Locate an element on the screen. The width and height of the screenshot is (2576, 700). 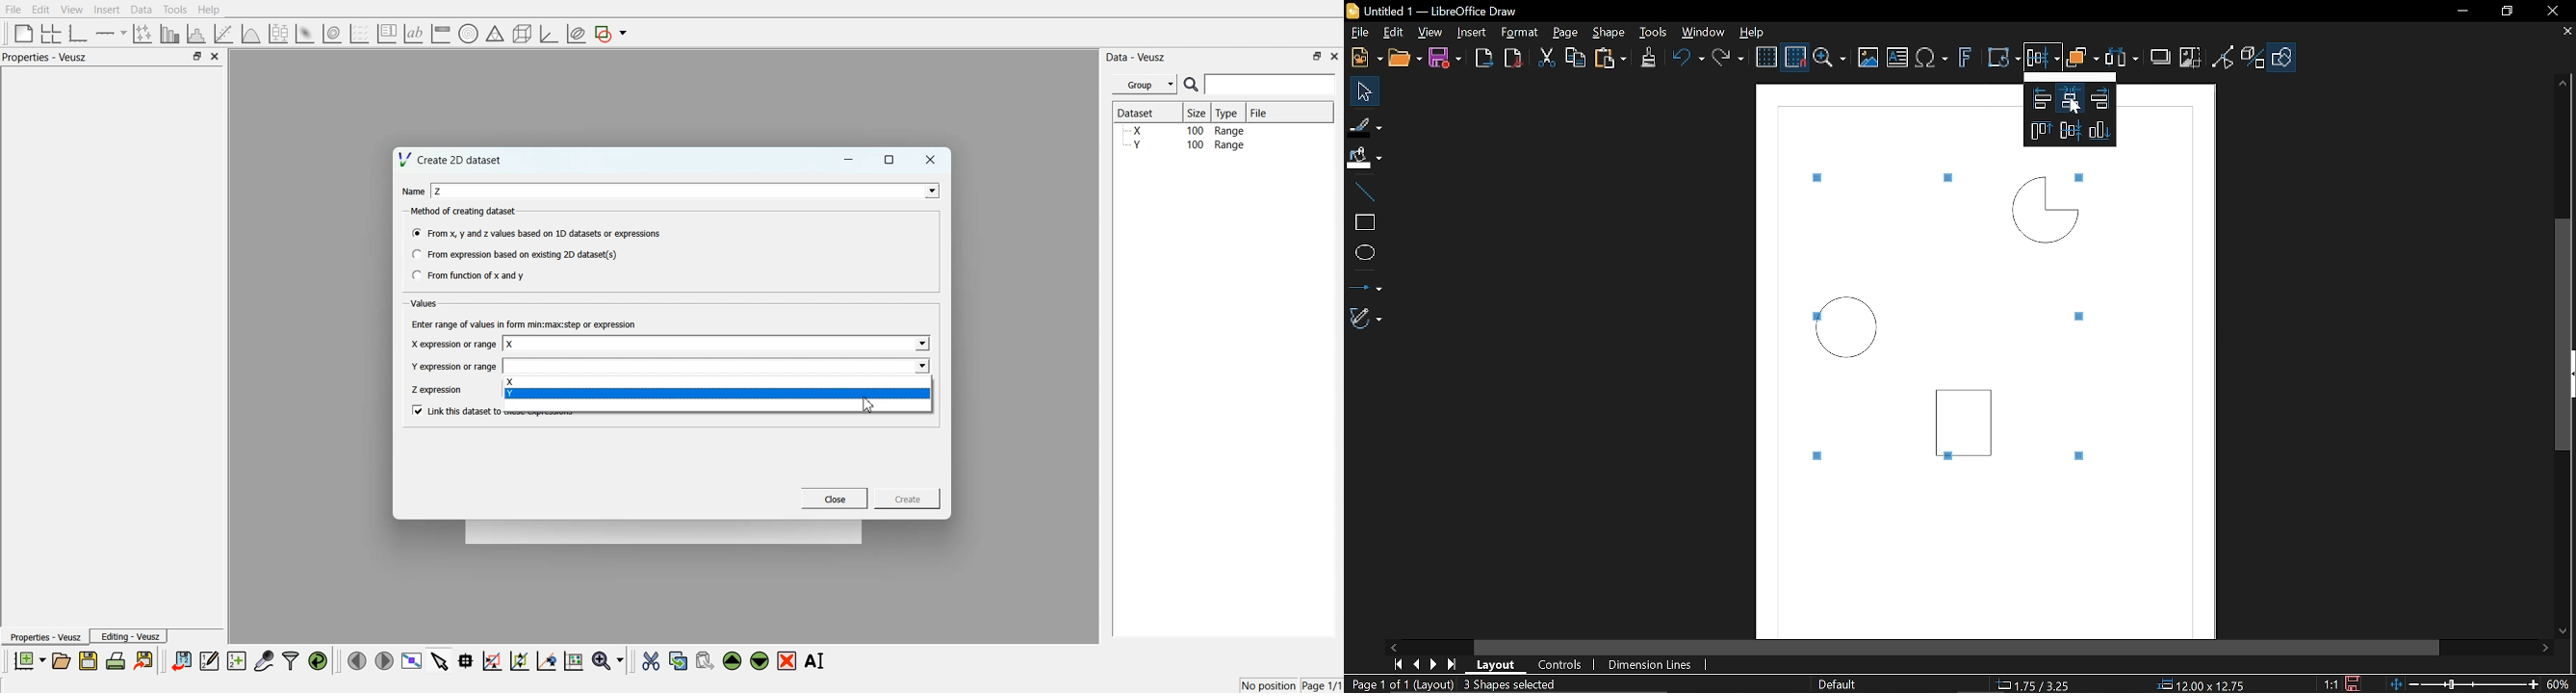
Copy the selected widget is located at coordinates (679, 660).